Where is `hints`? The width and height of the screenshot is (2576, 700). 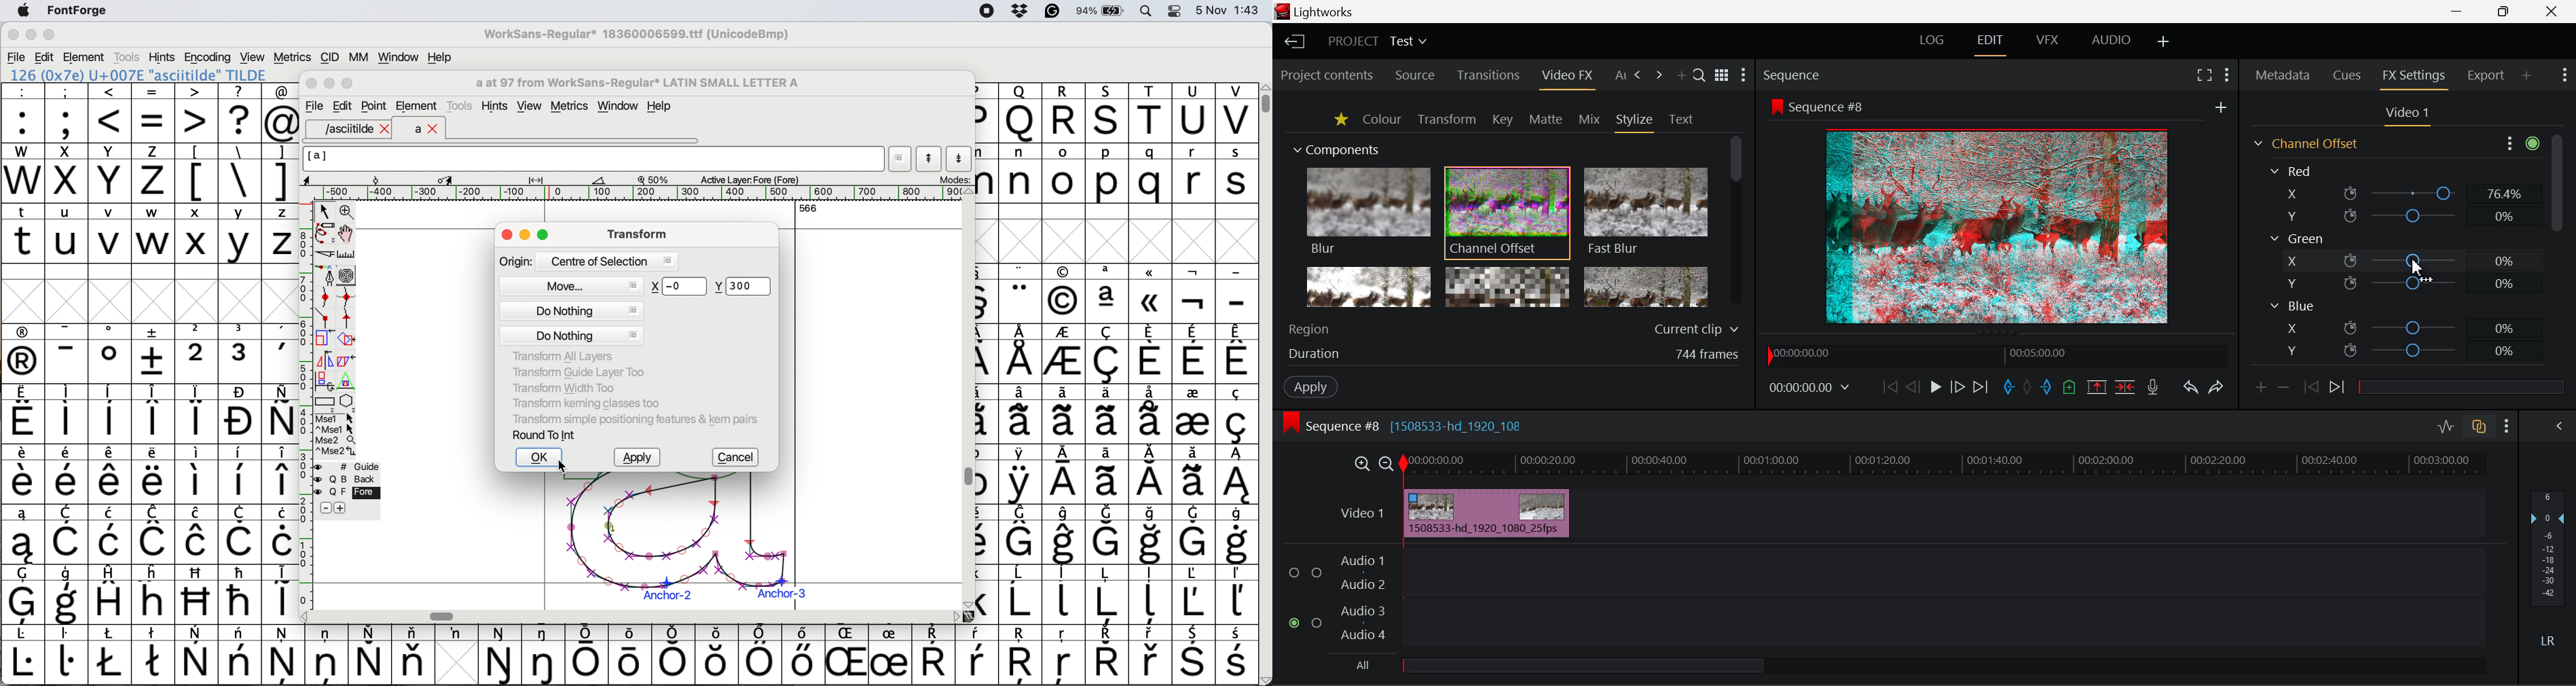 hints is located at coordinates (496, 106).